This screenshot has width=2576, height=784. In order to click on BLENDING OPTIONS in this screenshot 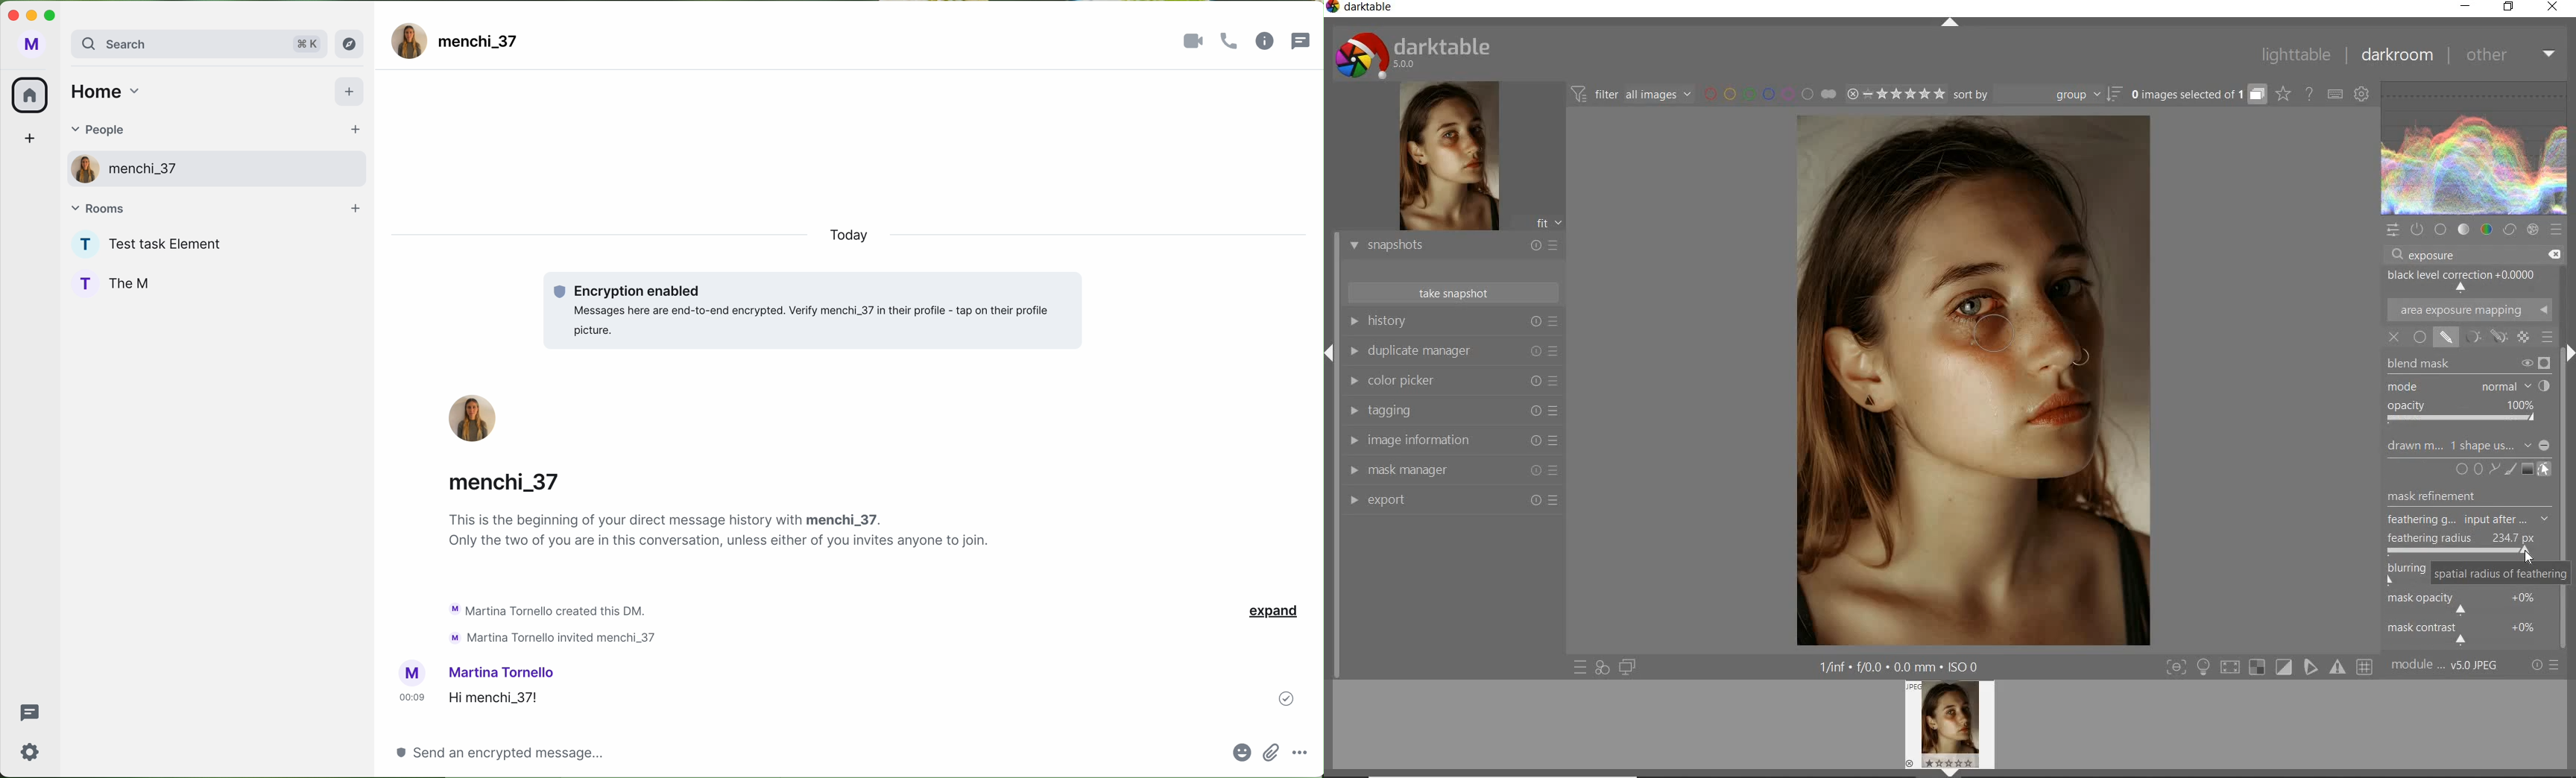, I will do `click(2547, 338)`.